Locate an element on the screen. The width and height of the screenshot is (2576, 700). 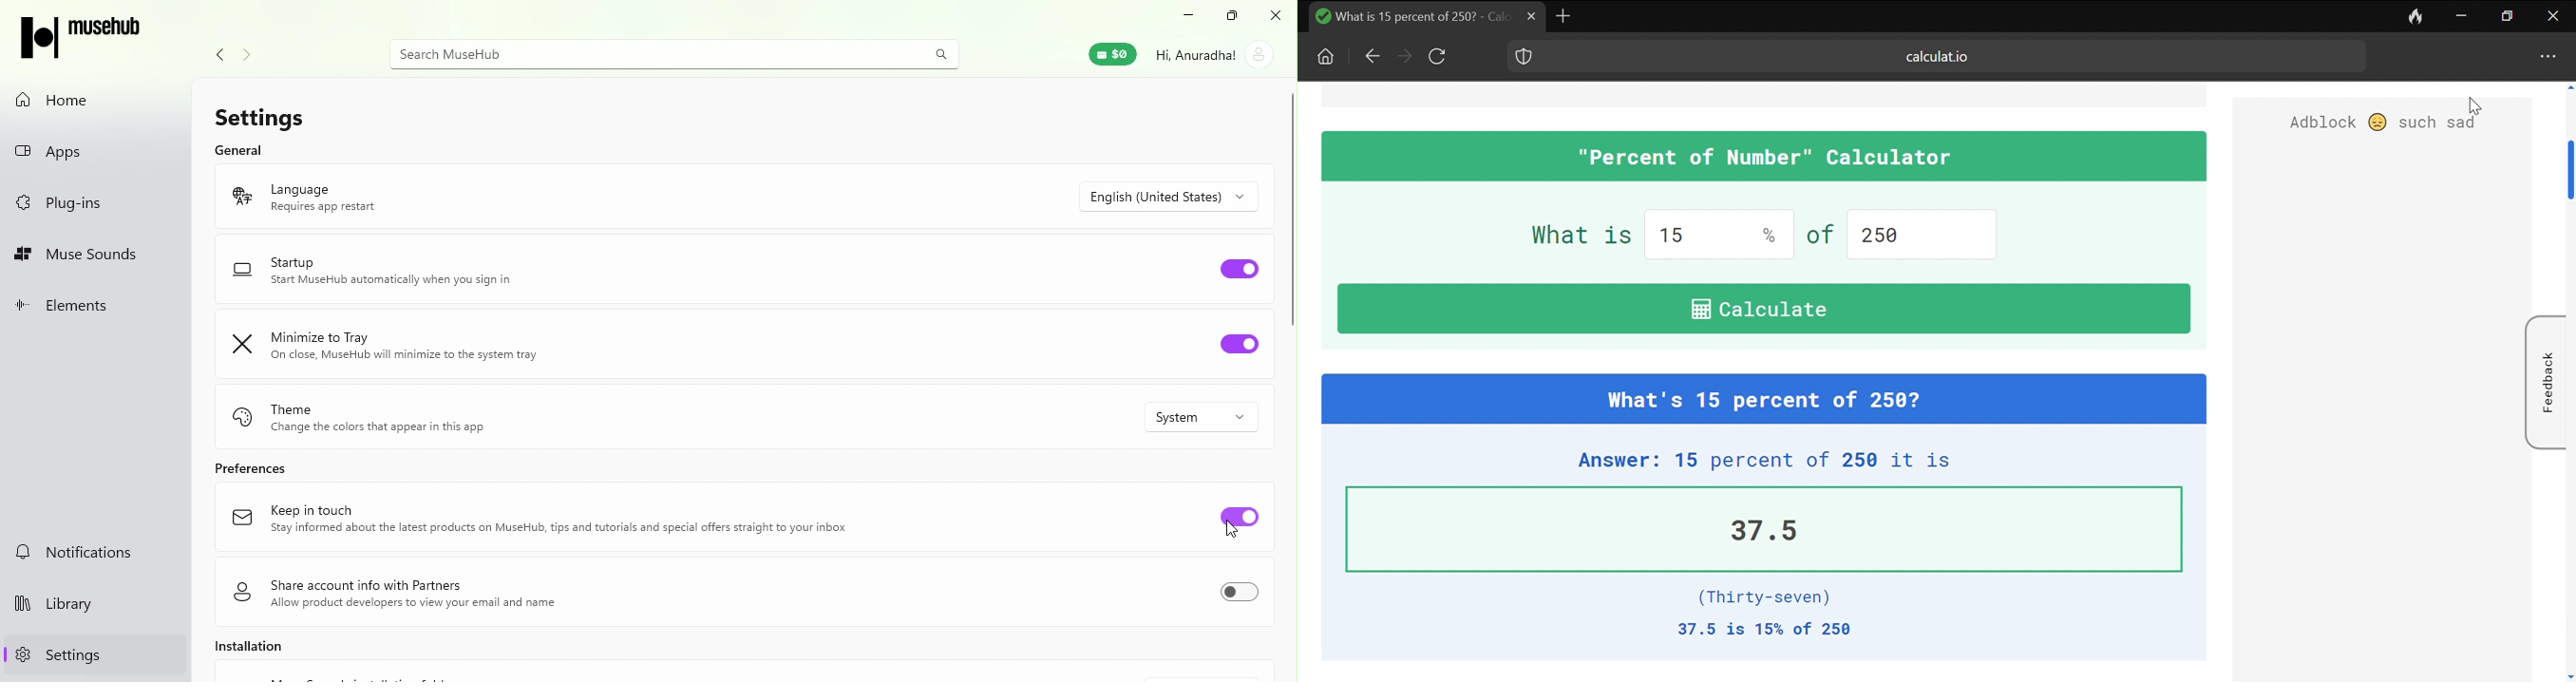
Settings is located at coordinates (92, 655).